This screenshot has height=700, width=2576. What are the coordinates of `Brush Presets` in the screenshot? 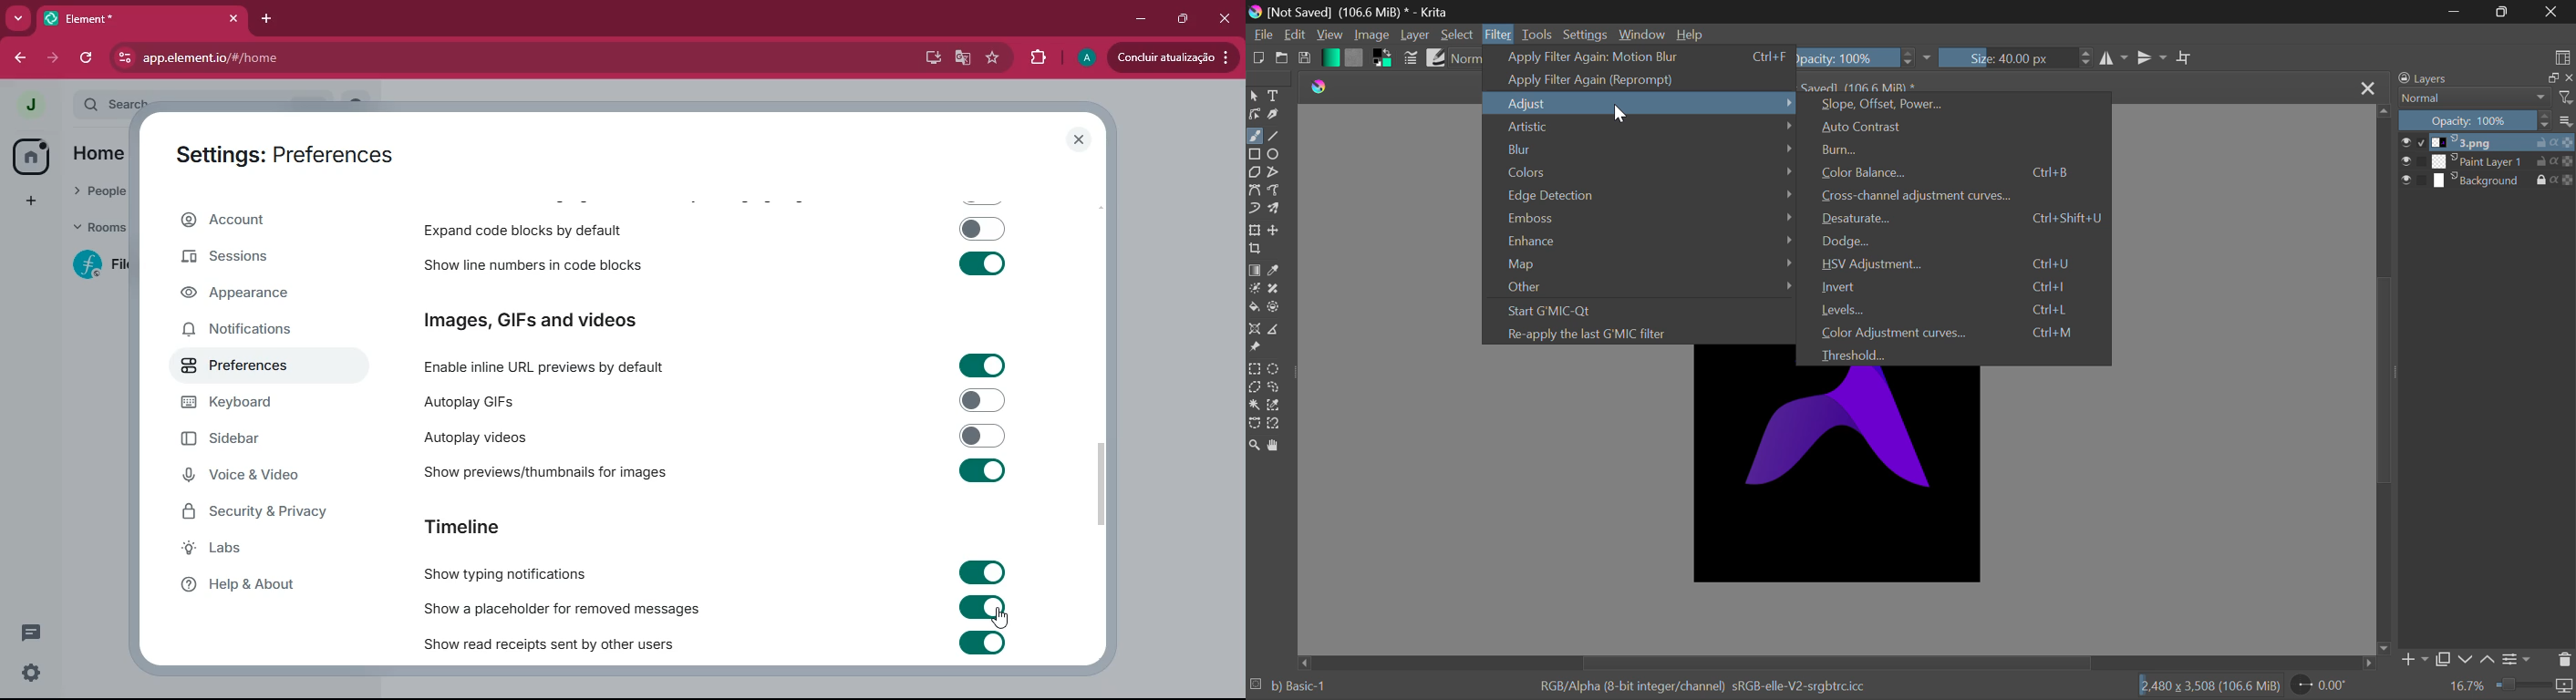 It's located at (1436, 58).